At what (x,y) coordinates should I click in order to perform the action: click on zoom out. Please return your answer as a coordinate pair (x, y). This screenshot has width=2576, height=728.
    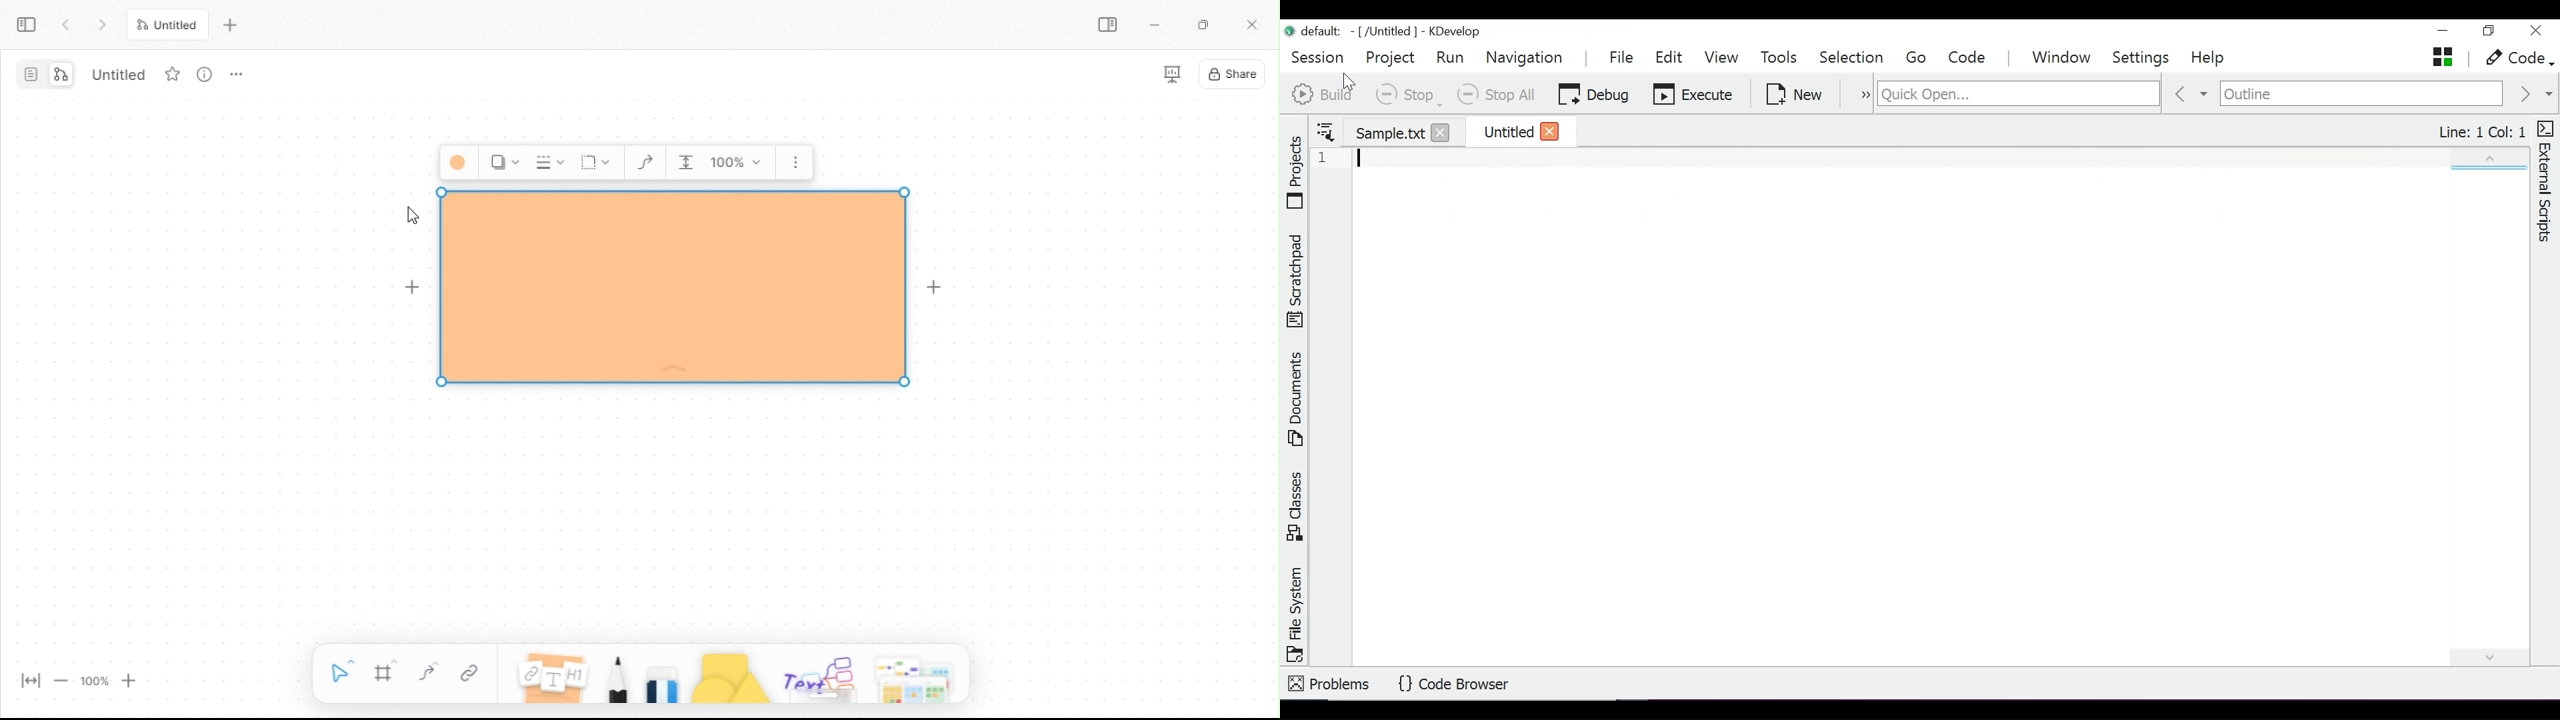
    Looking at the image, I should click on (61, 680).